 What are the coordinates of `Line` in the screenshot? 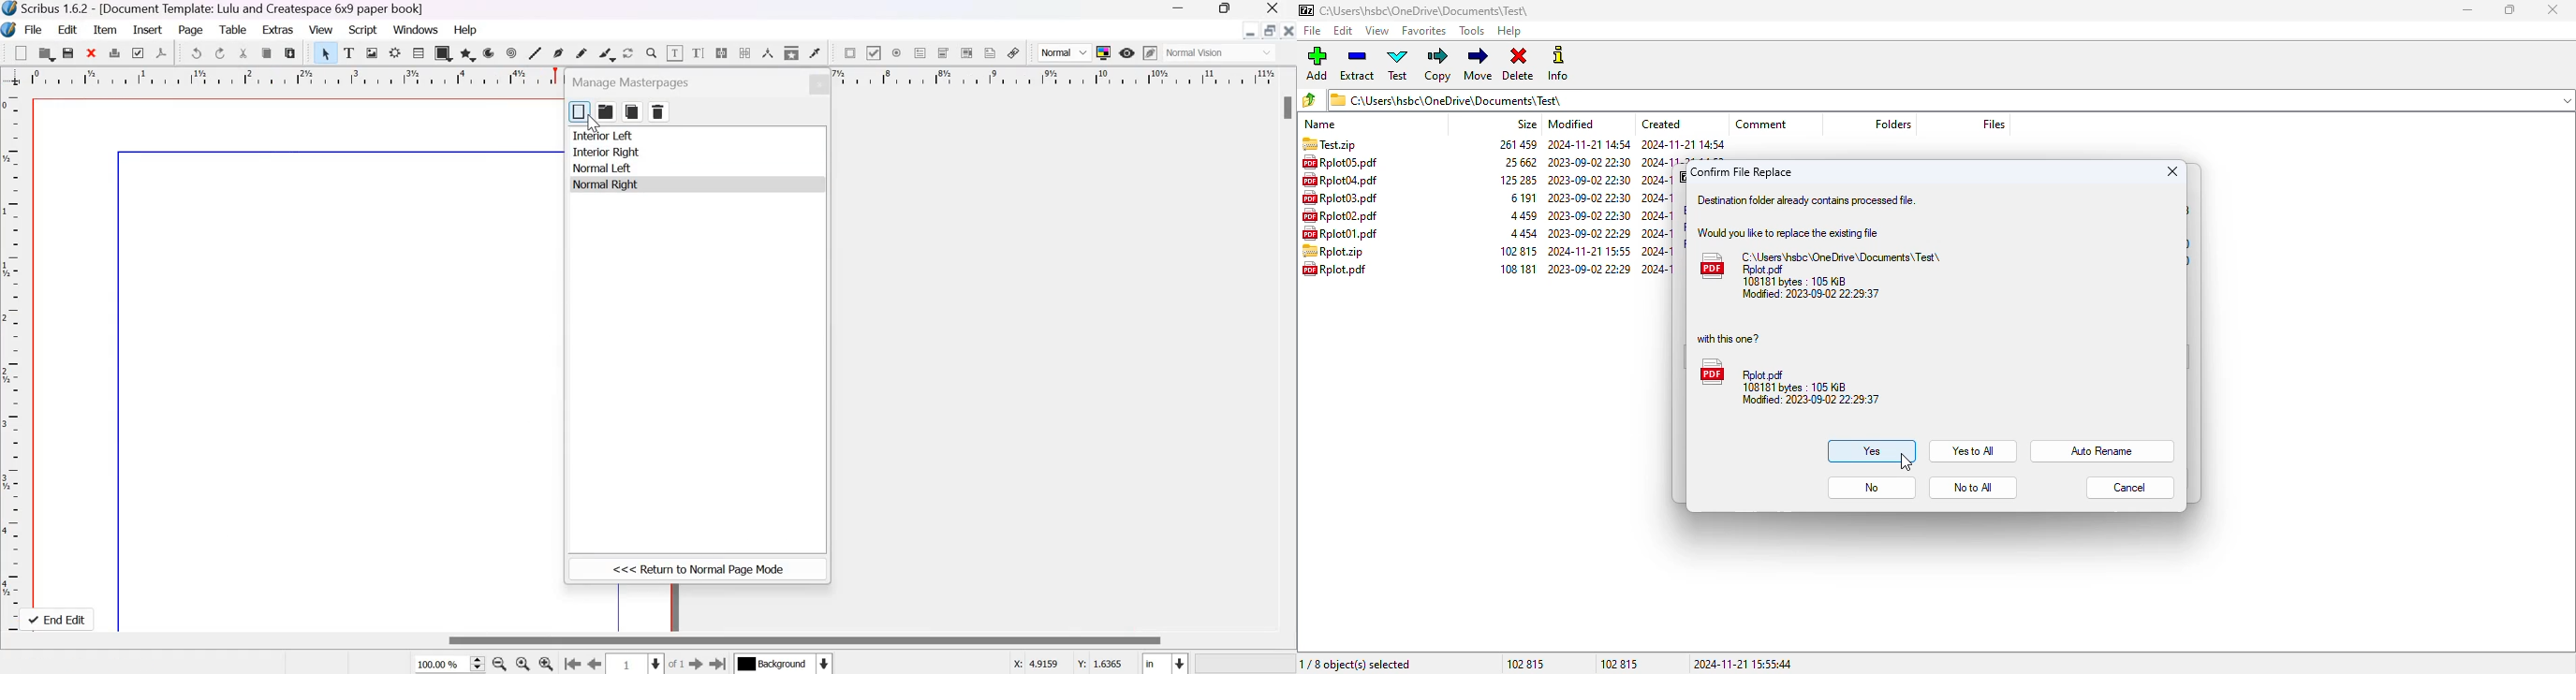 It's located at (536, 54).